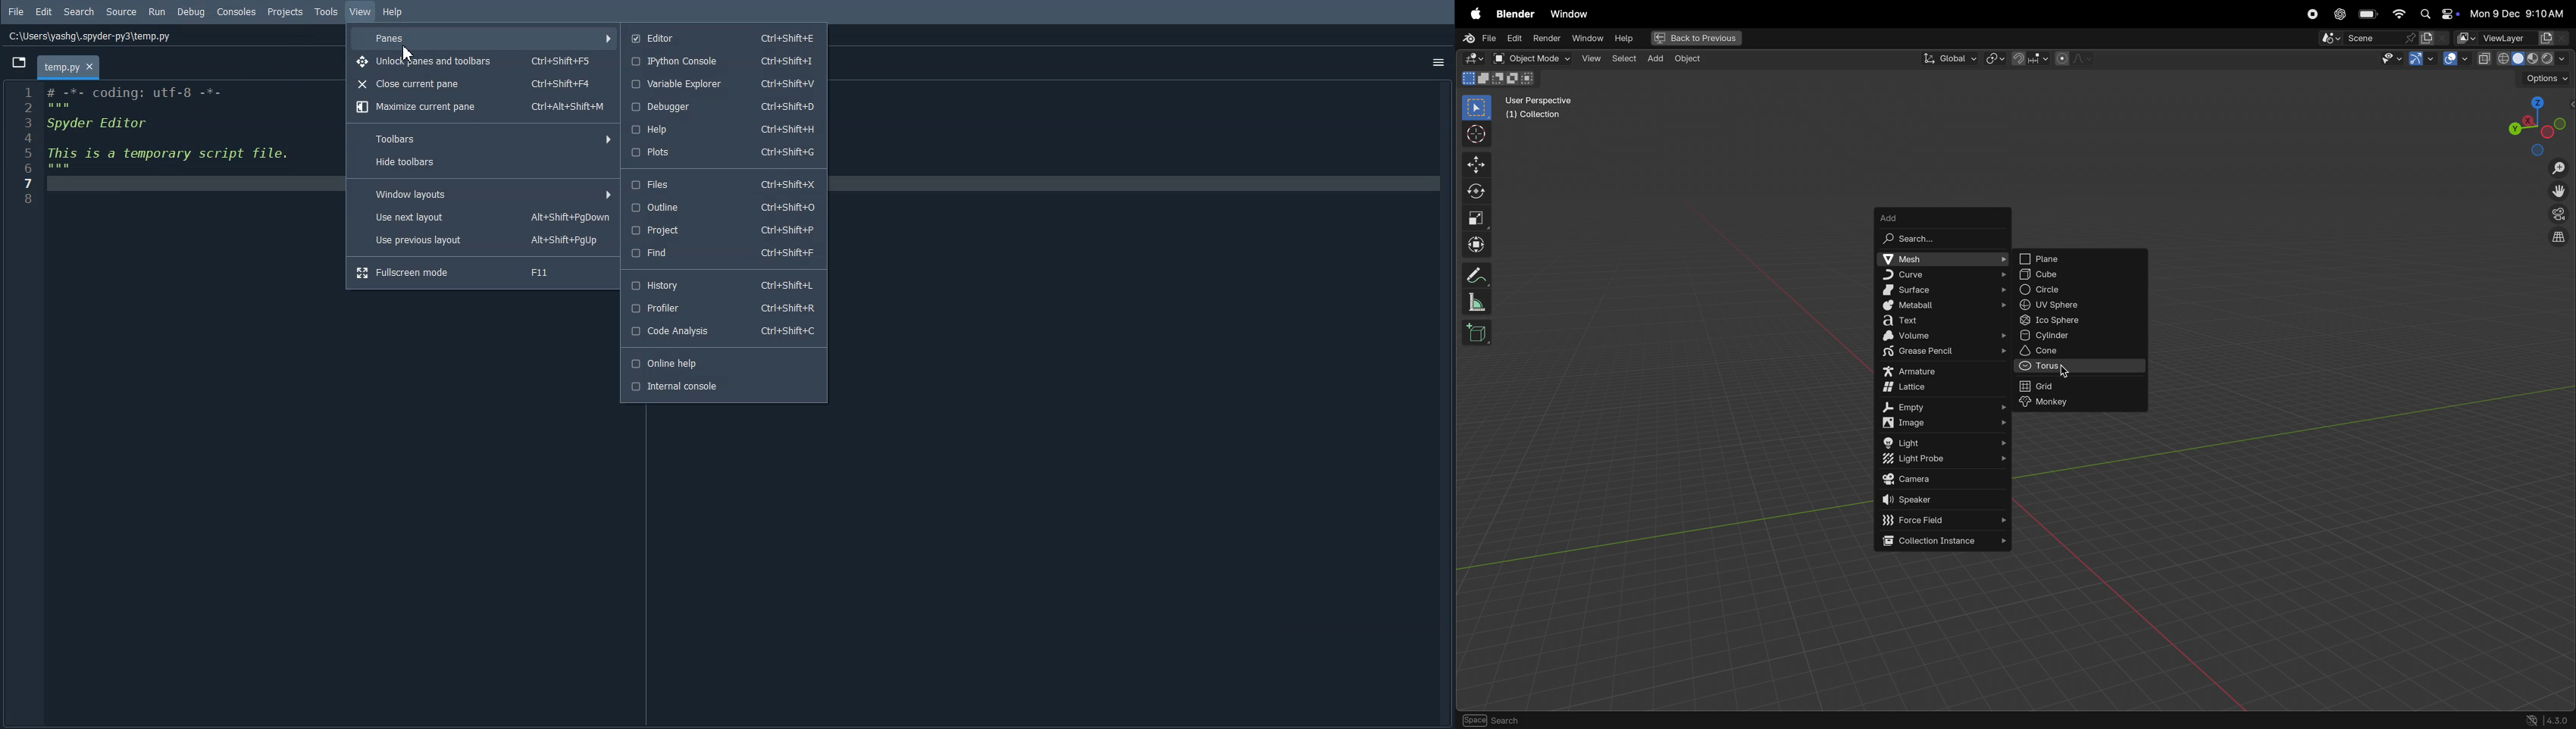  I want to click on Close current pane, so click(481, 83).